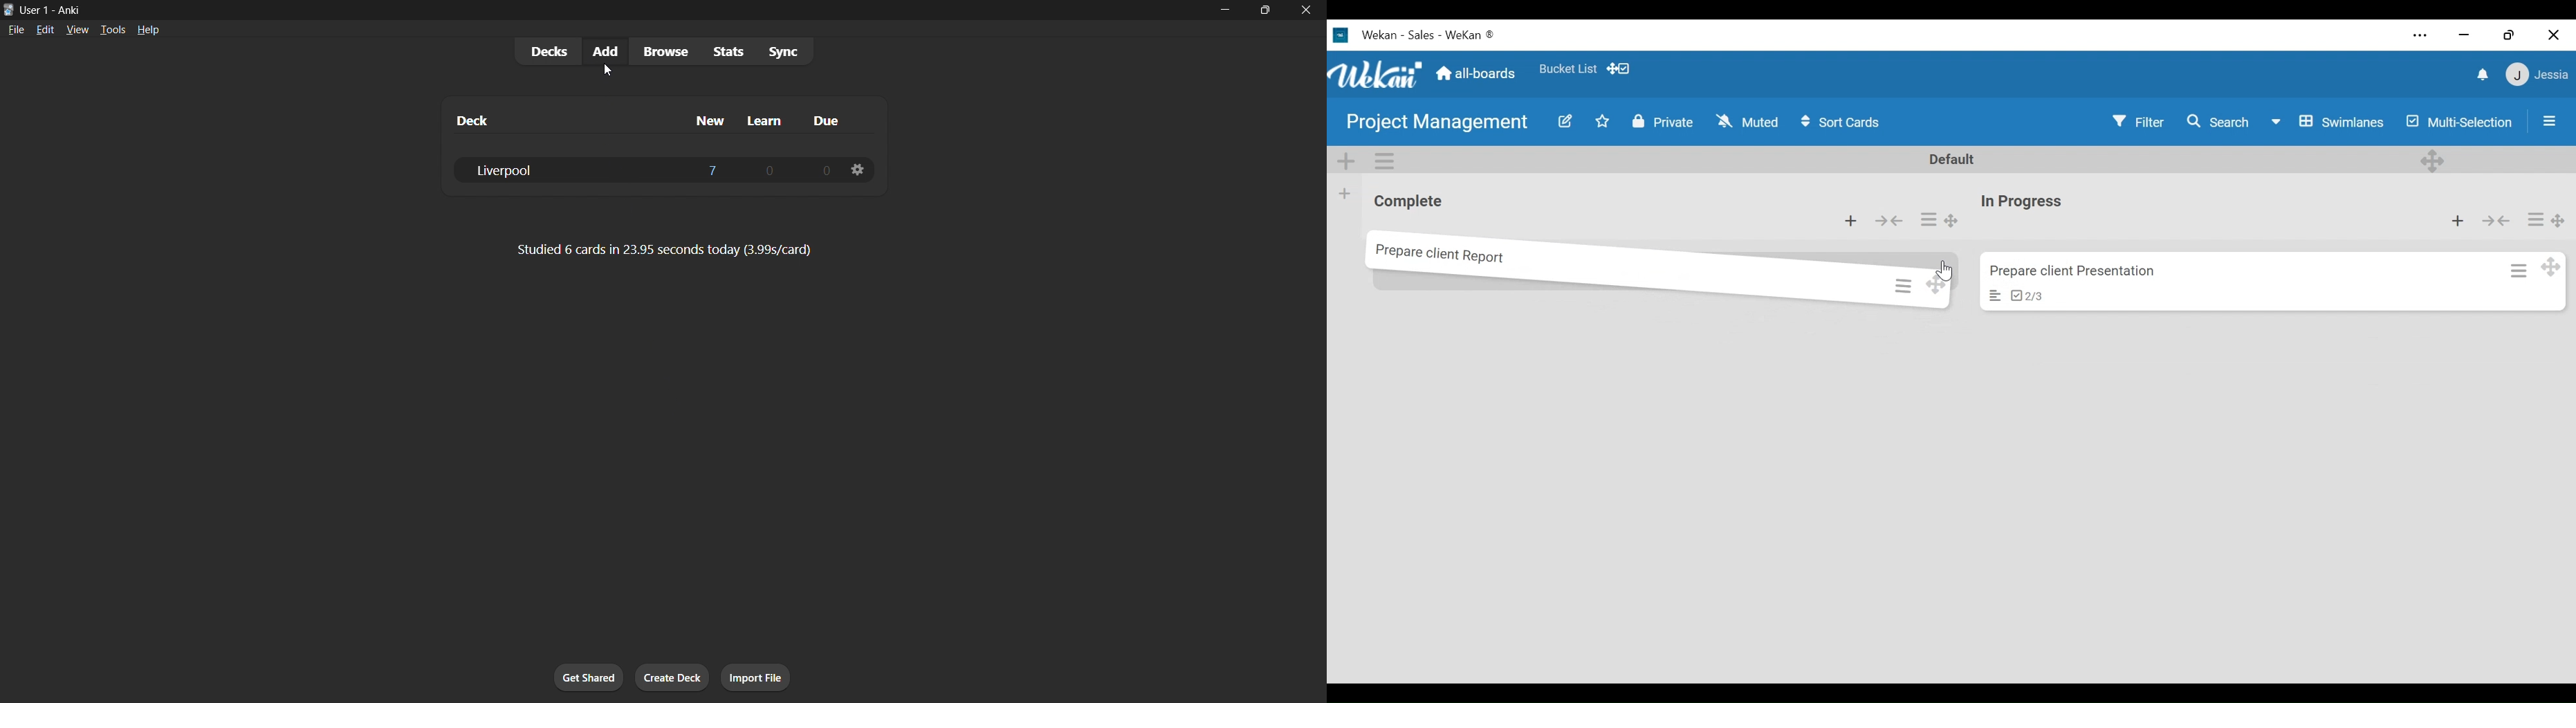  What do you see at coordinates (41, 28) in the screenshot?
I see `edit` at bounding box center [41, 28].